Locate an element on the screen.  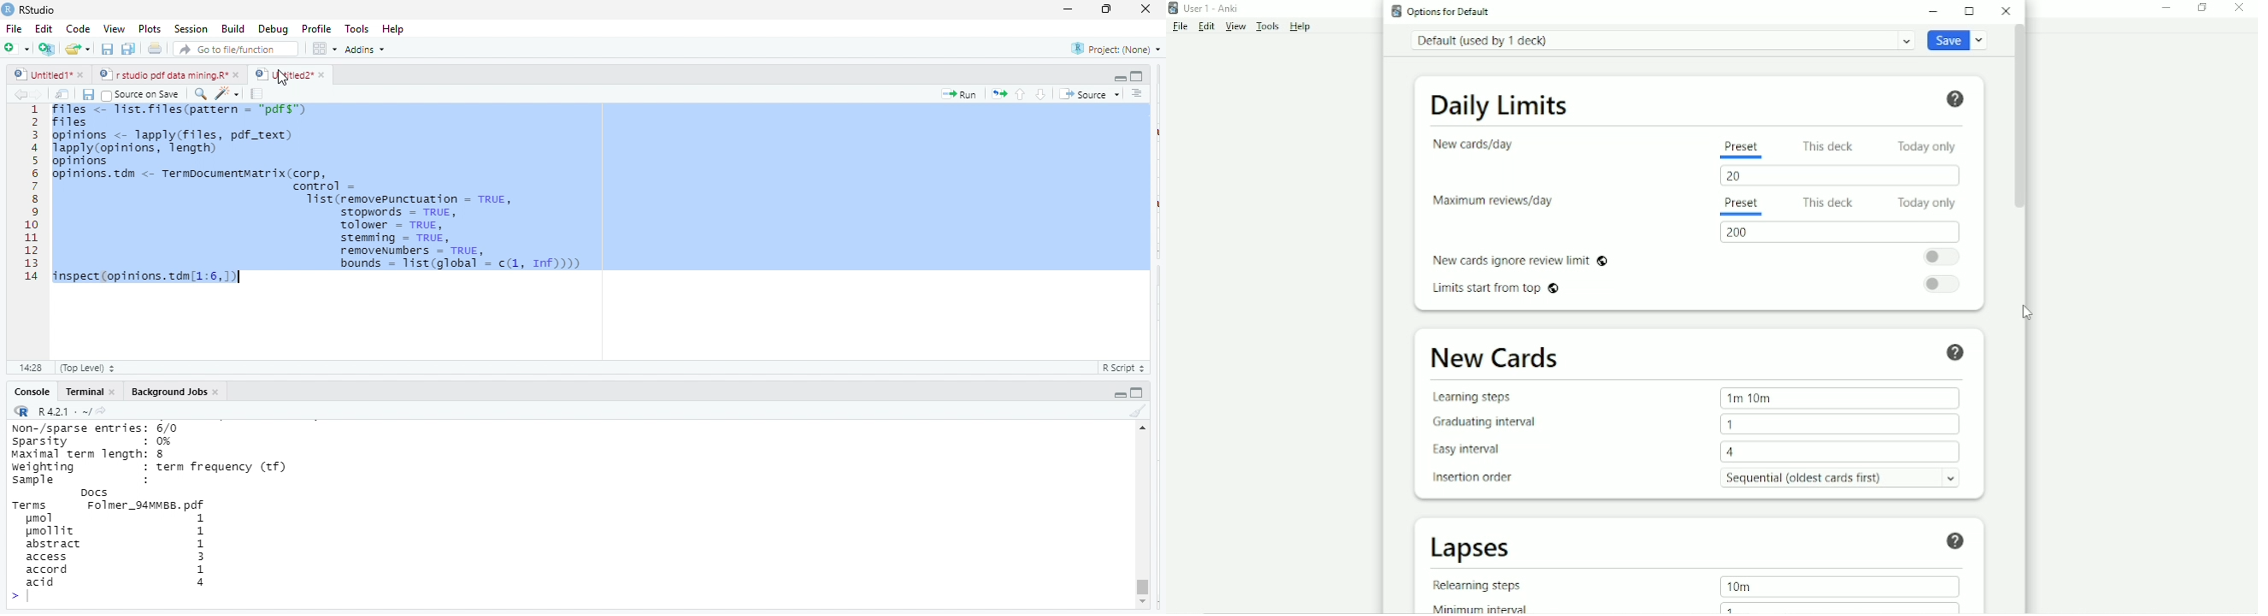
rs studio is located at coordinates (38, 9).